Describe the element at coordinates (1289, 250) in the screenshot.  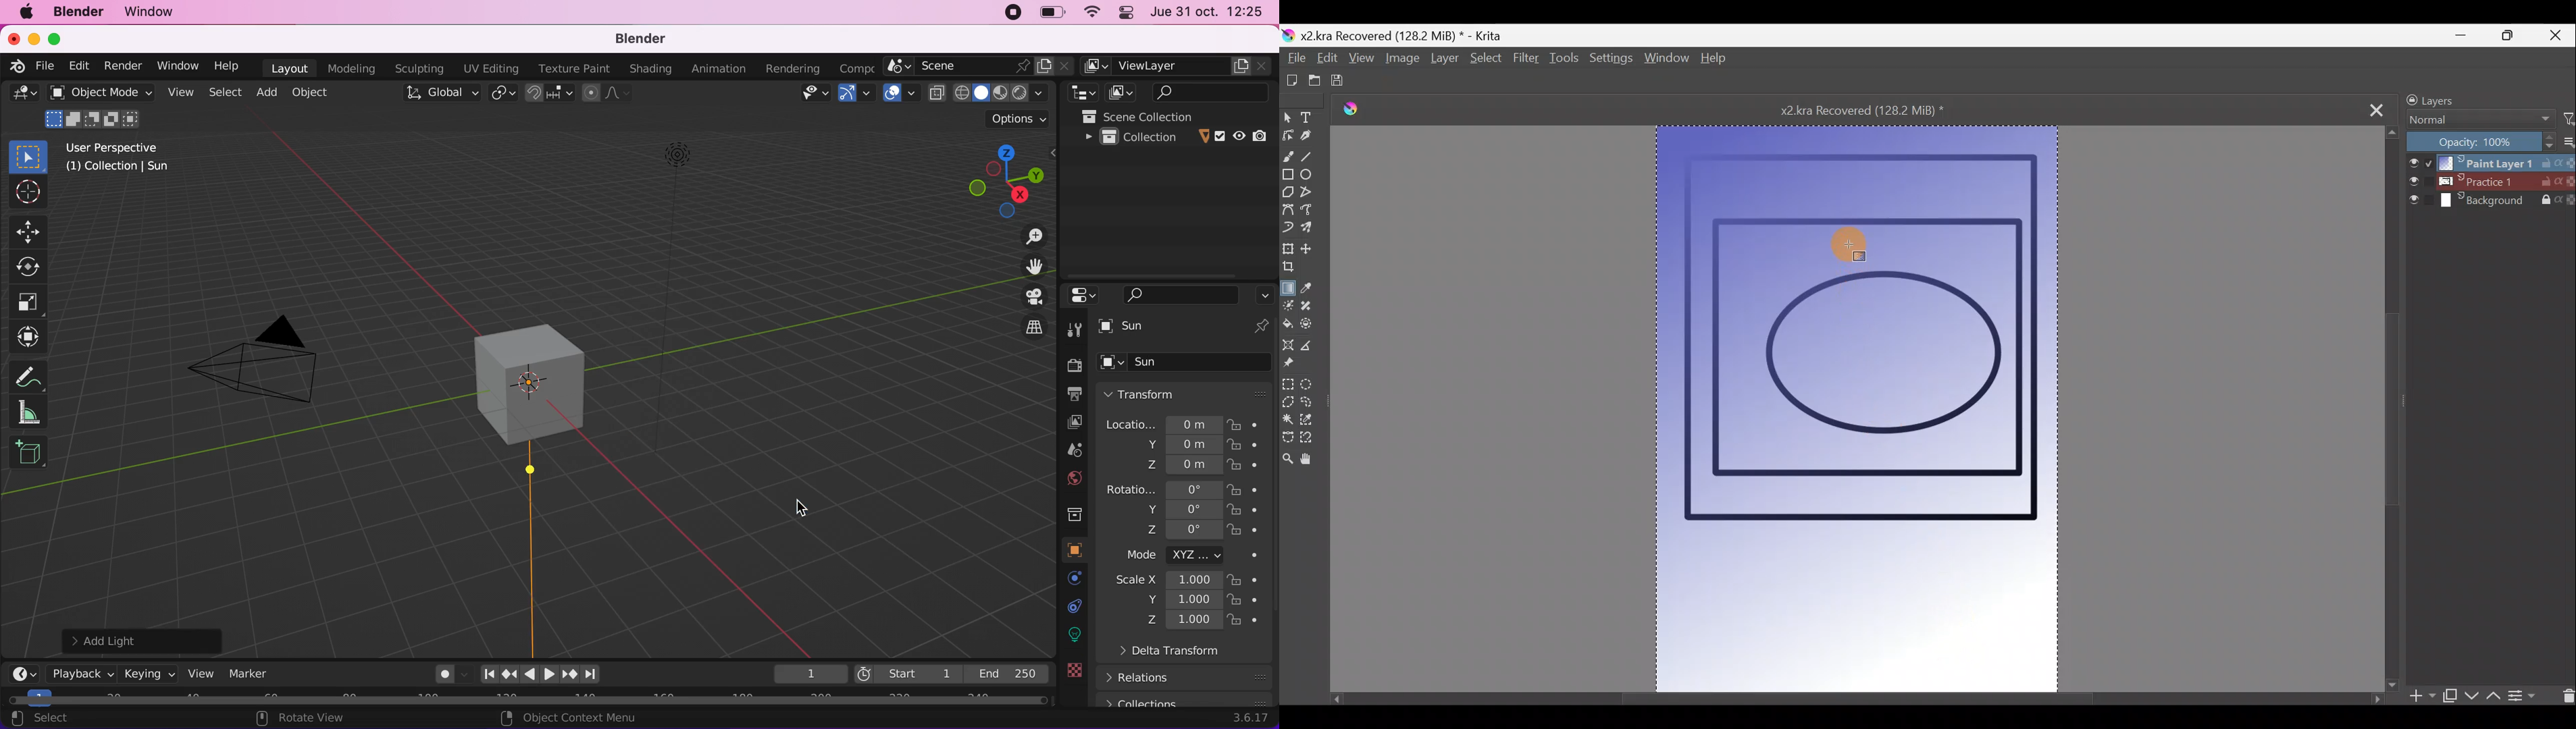
I see `Transform a layer/selection` at that location.